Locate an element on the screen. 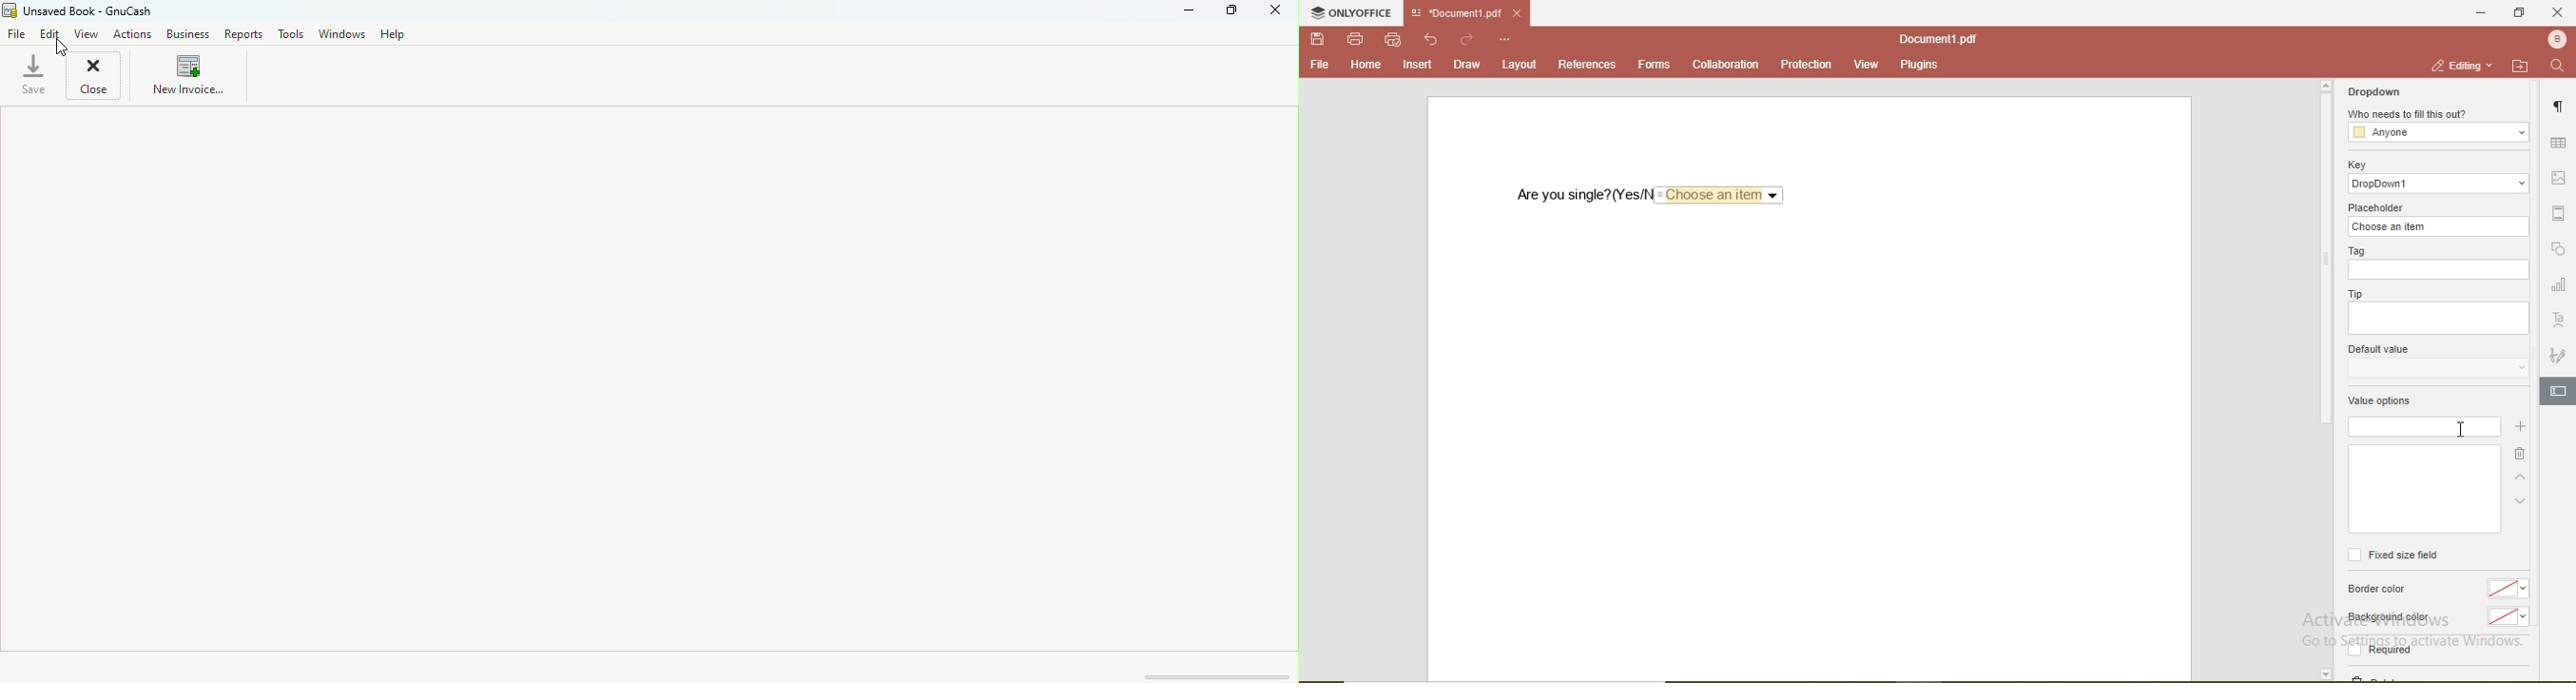 This screenshot has width=2576, height=700. add is located at coordinates (2523, 429).